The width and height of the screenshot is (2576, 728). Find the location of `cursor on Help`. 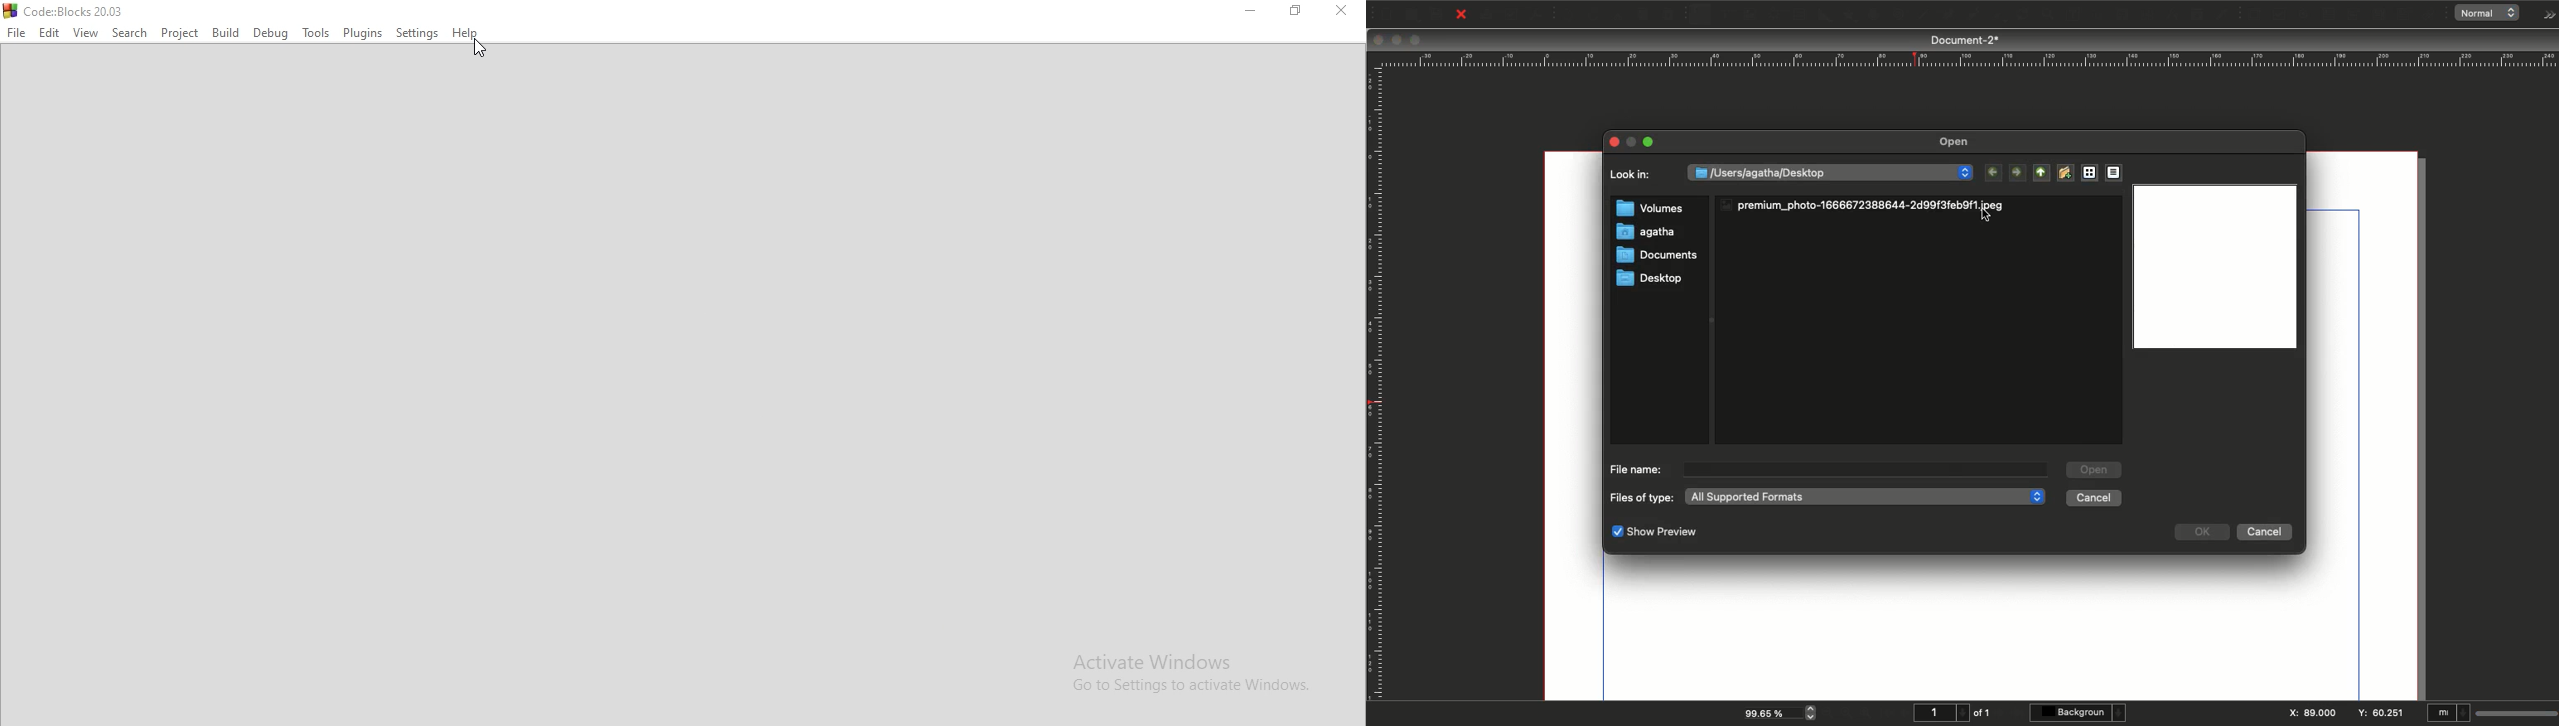

cursor on Help is located at coordinates (480, 49).